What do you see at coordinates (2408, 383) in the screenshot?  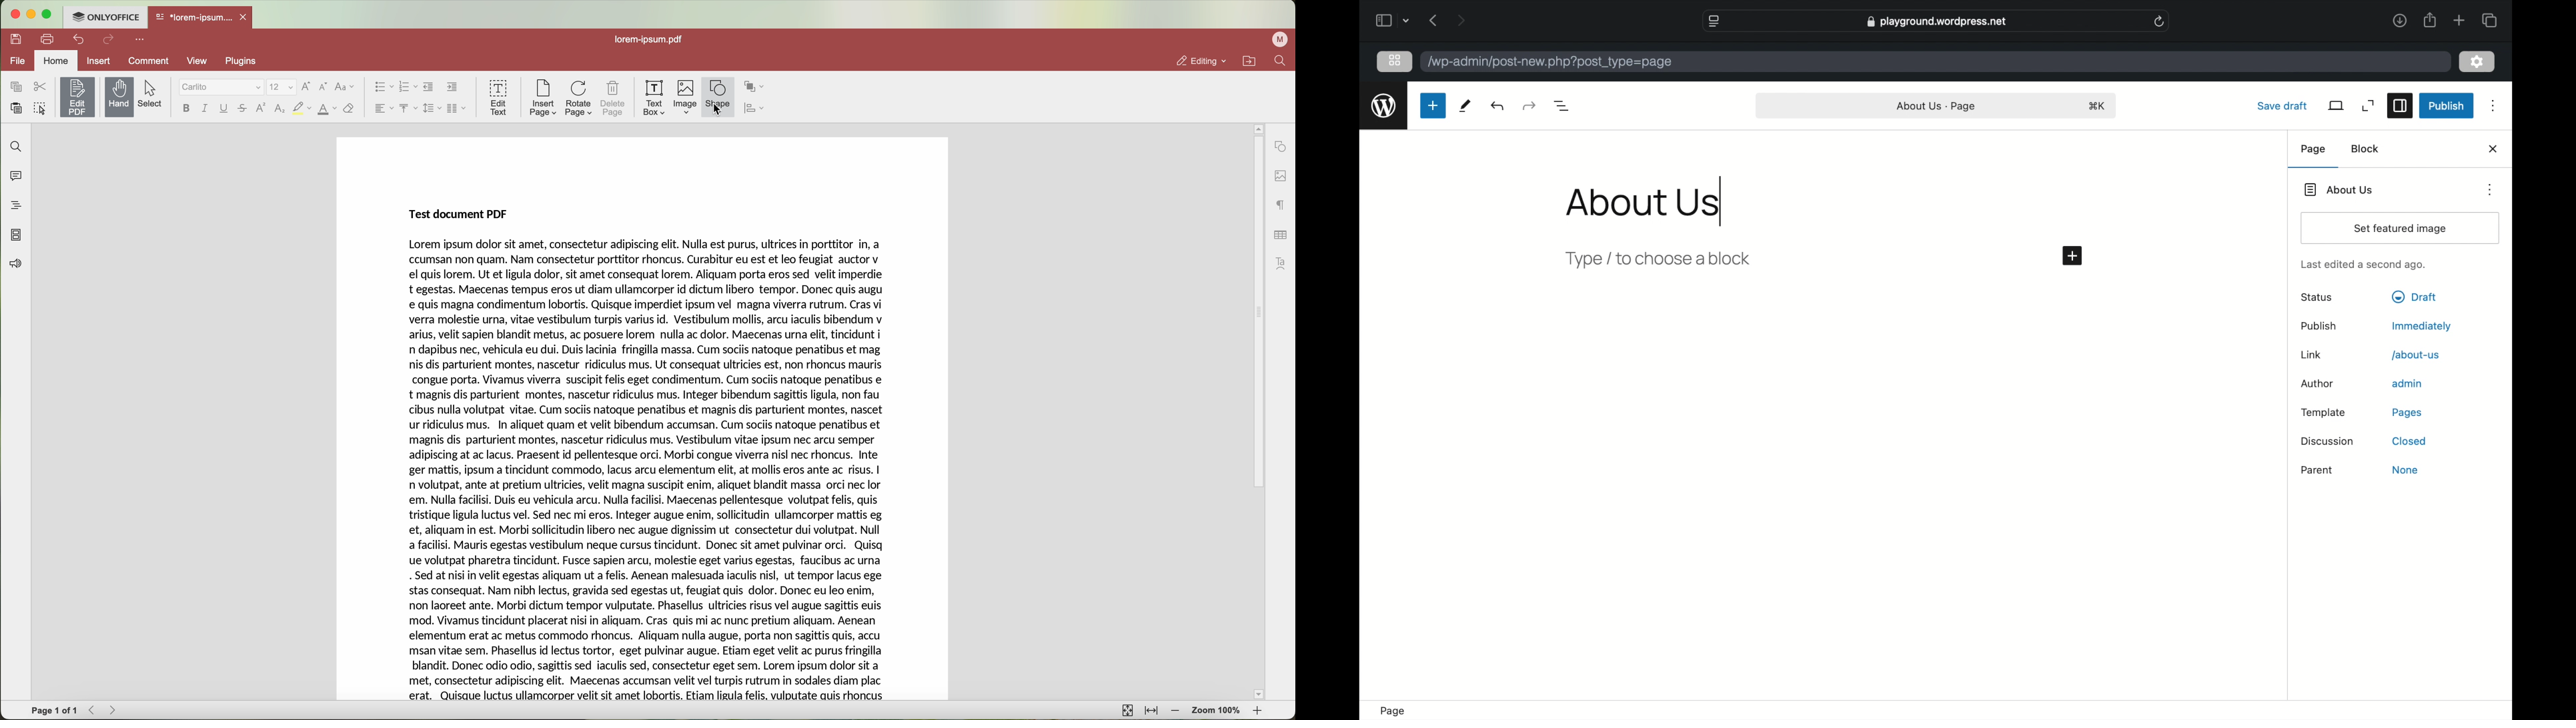 I see `admin` at bounding box center [2408, 383].